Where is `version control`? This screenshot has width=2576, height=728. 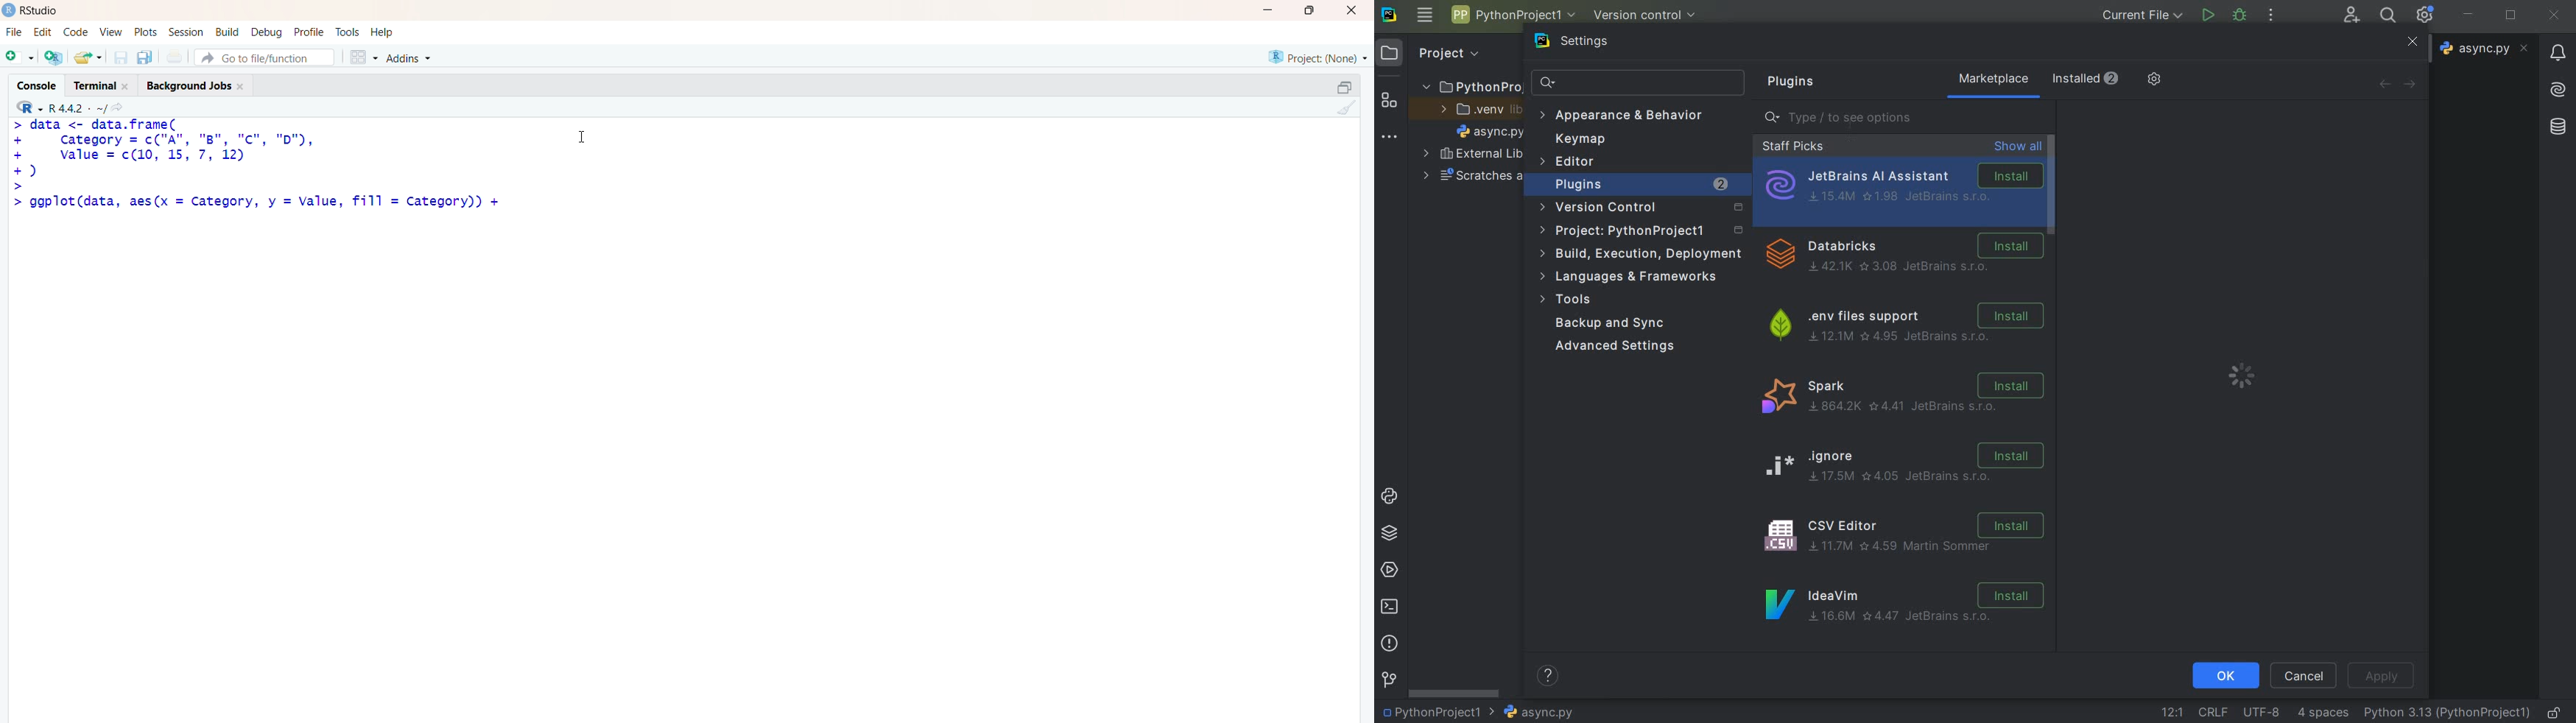
version control is located at coordinates (1641, 210).